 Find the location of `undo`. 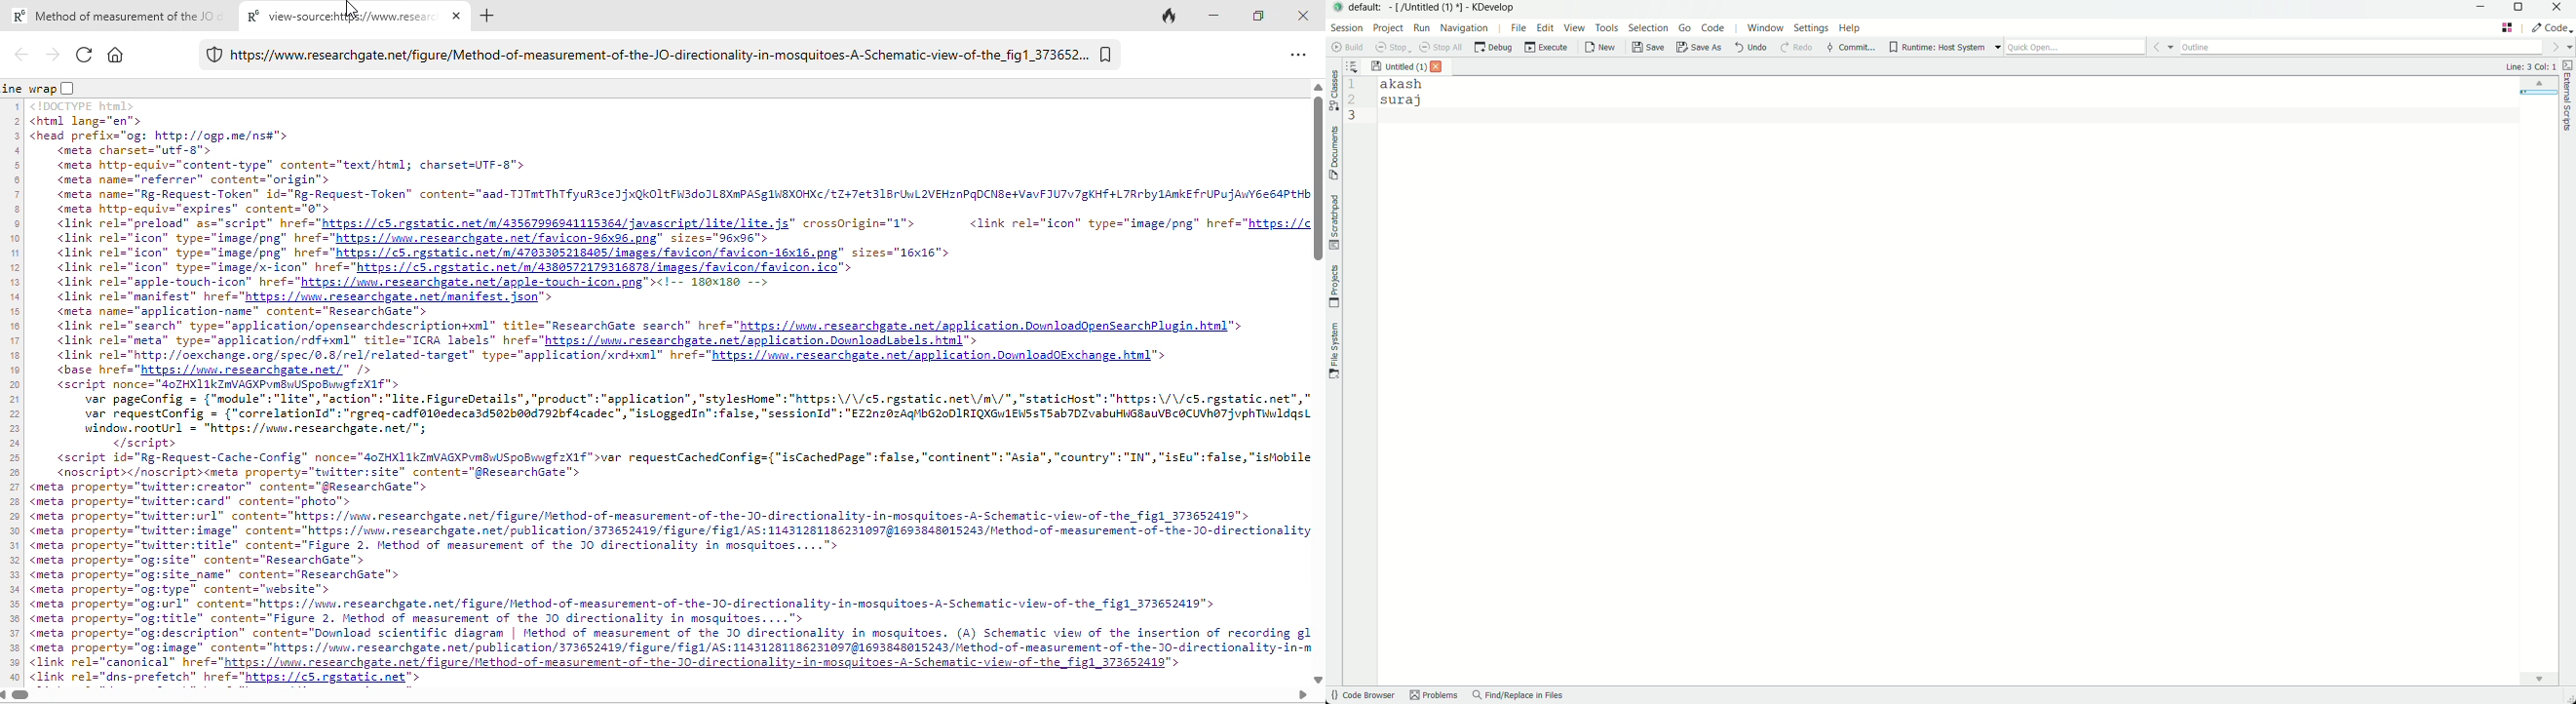

undo is located at coordinates (1748, 48).